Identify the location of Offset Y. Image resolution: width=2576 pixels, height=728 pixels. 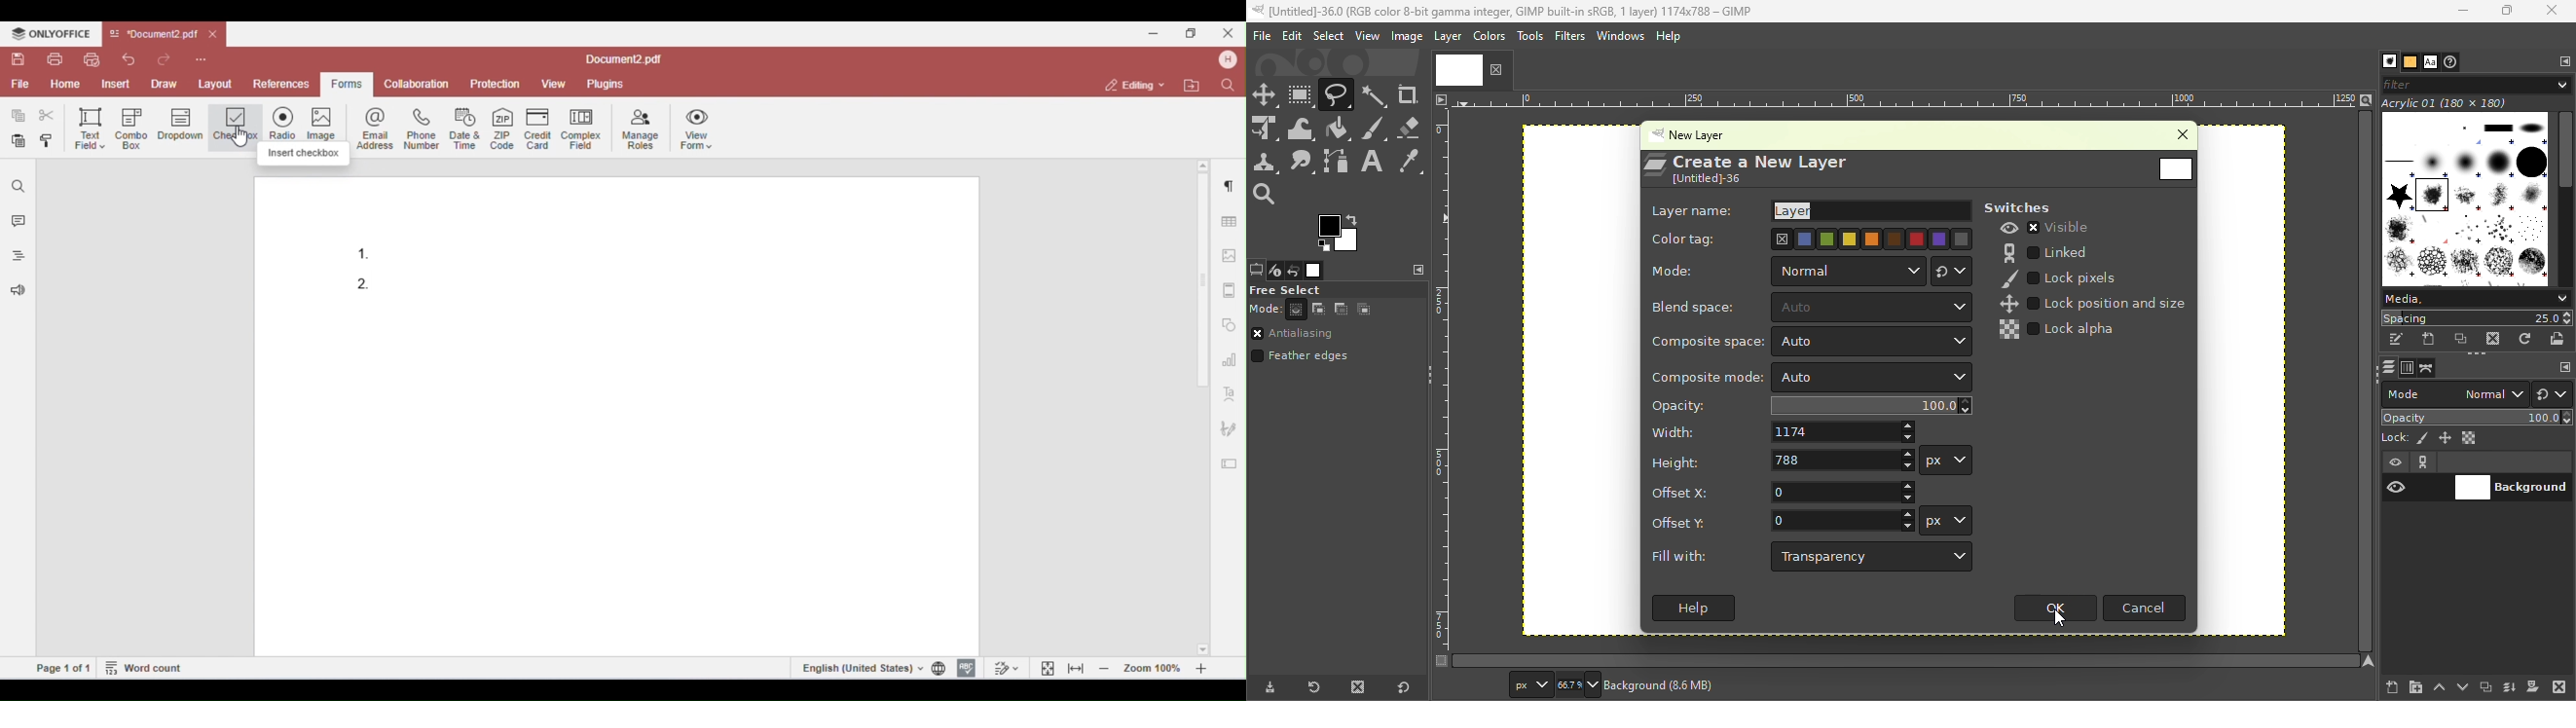
(1776, 520).